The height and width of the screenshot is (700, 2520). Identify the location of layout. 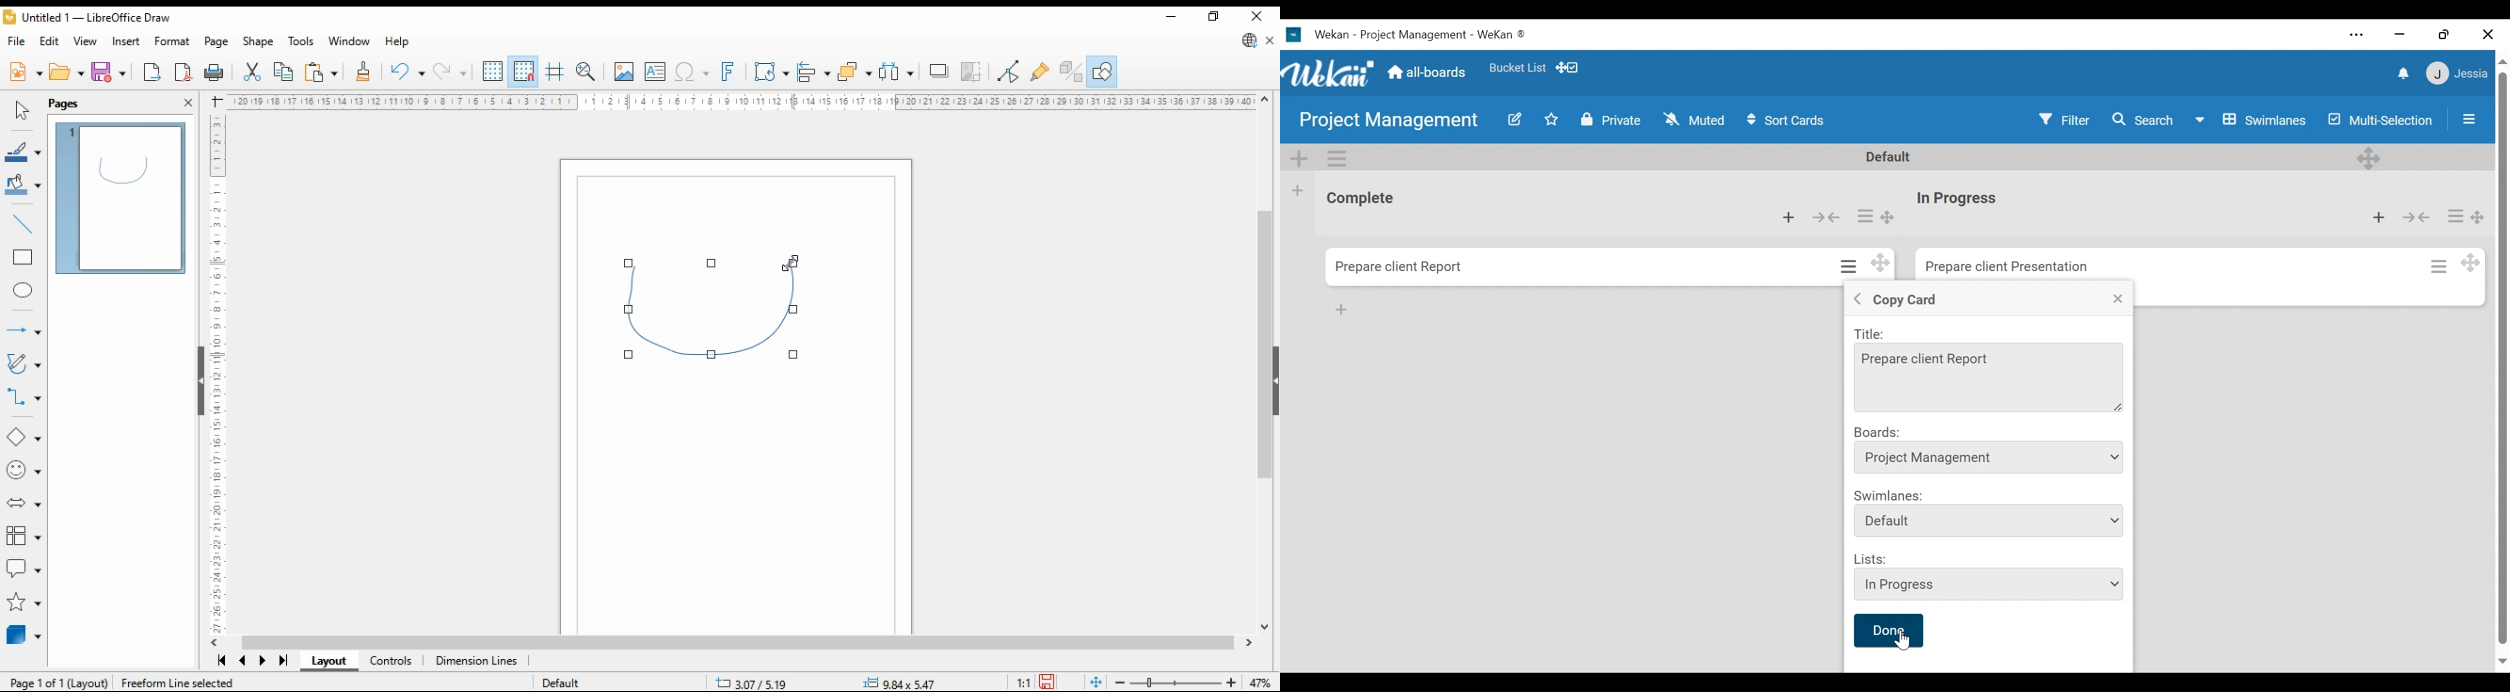
(328, 661).